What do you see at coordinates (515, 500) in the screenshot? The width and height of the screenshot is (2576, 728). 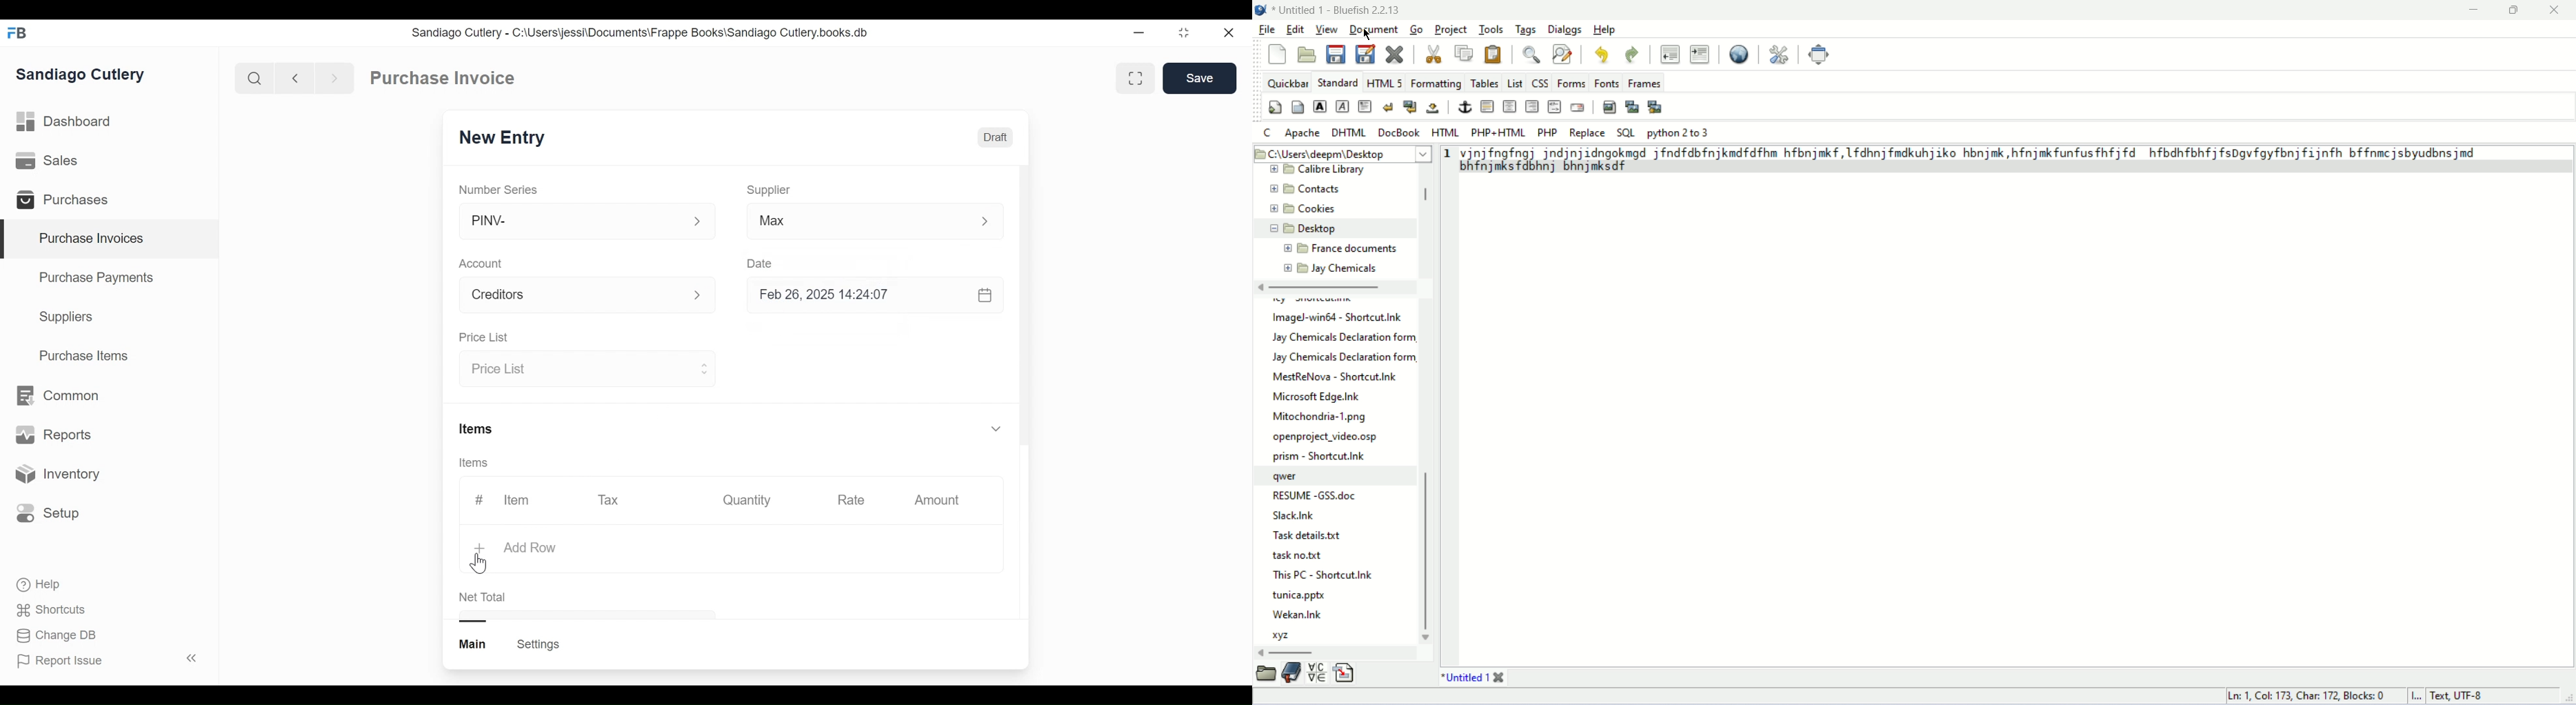 I see `Item` at bounding box center [515, 500].